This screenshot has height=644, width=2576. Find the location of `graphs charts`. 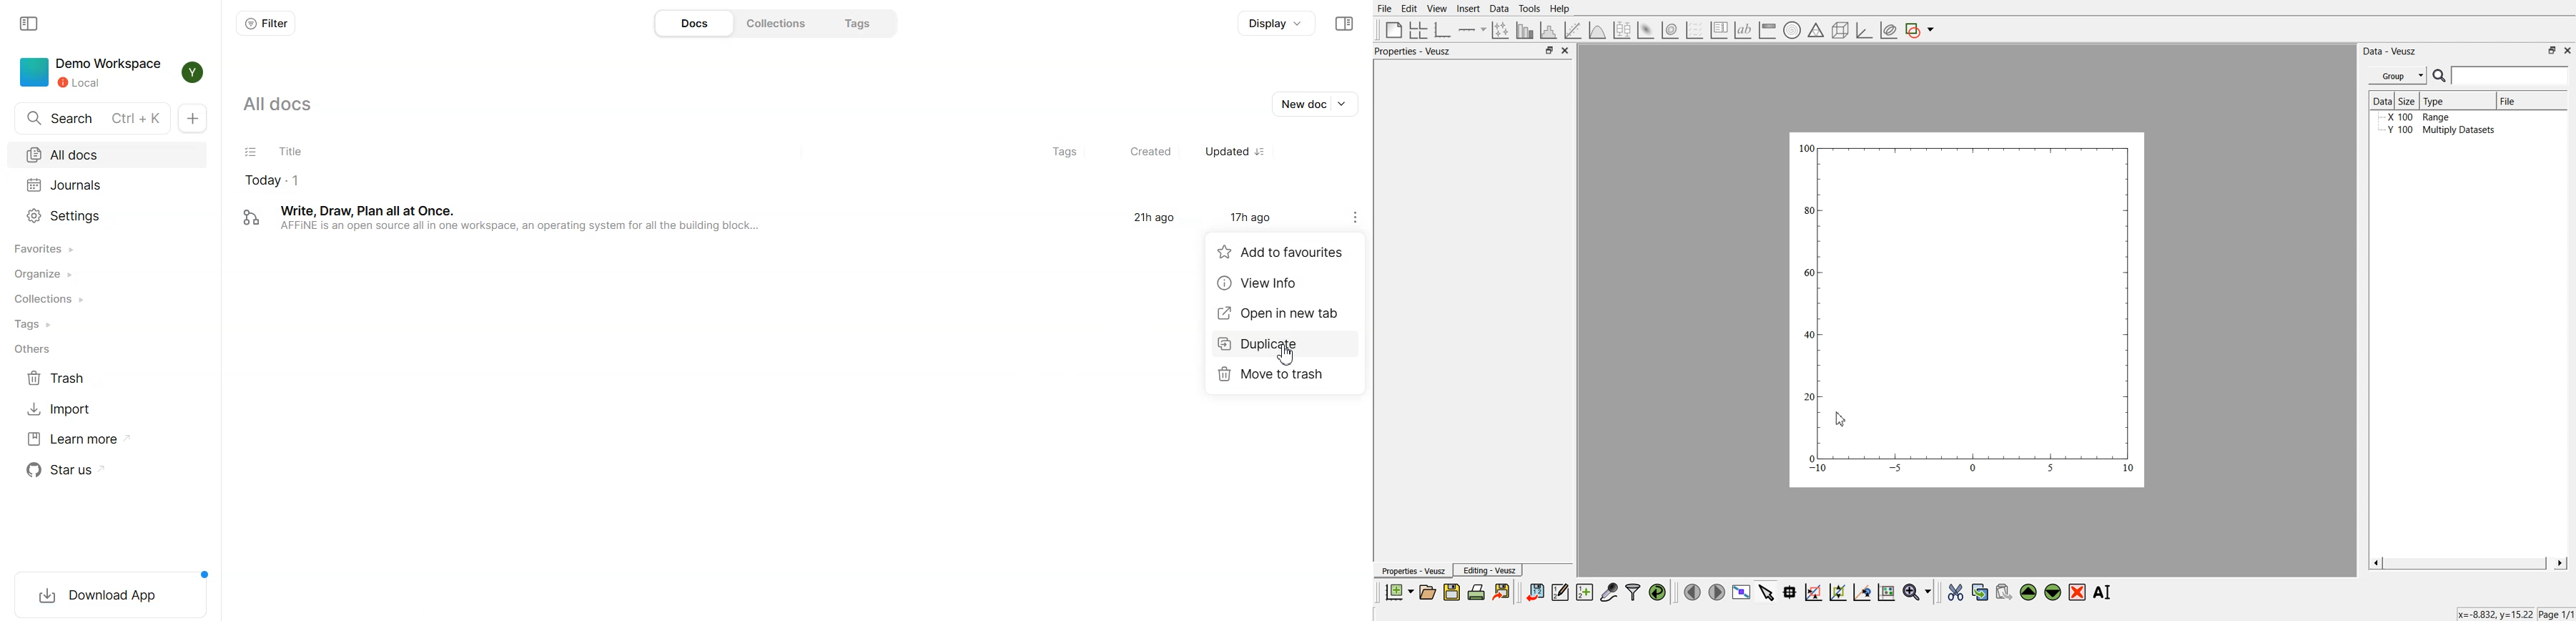

graphs charts is located at coordinates (1968, 309).